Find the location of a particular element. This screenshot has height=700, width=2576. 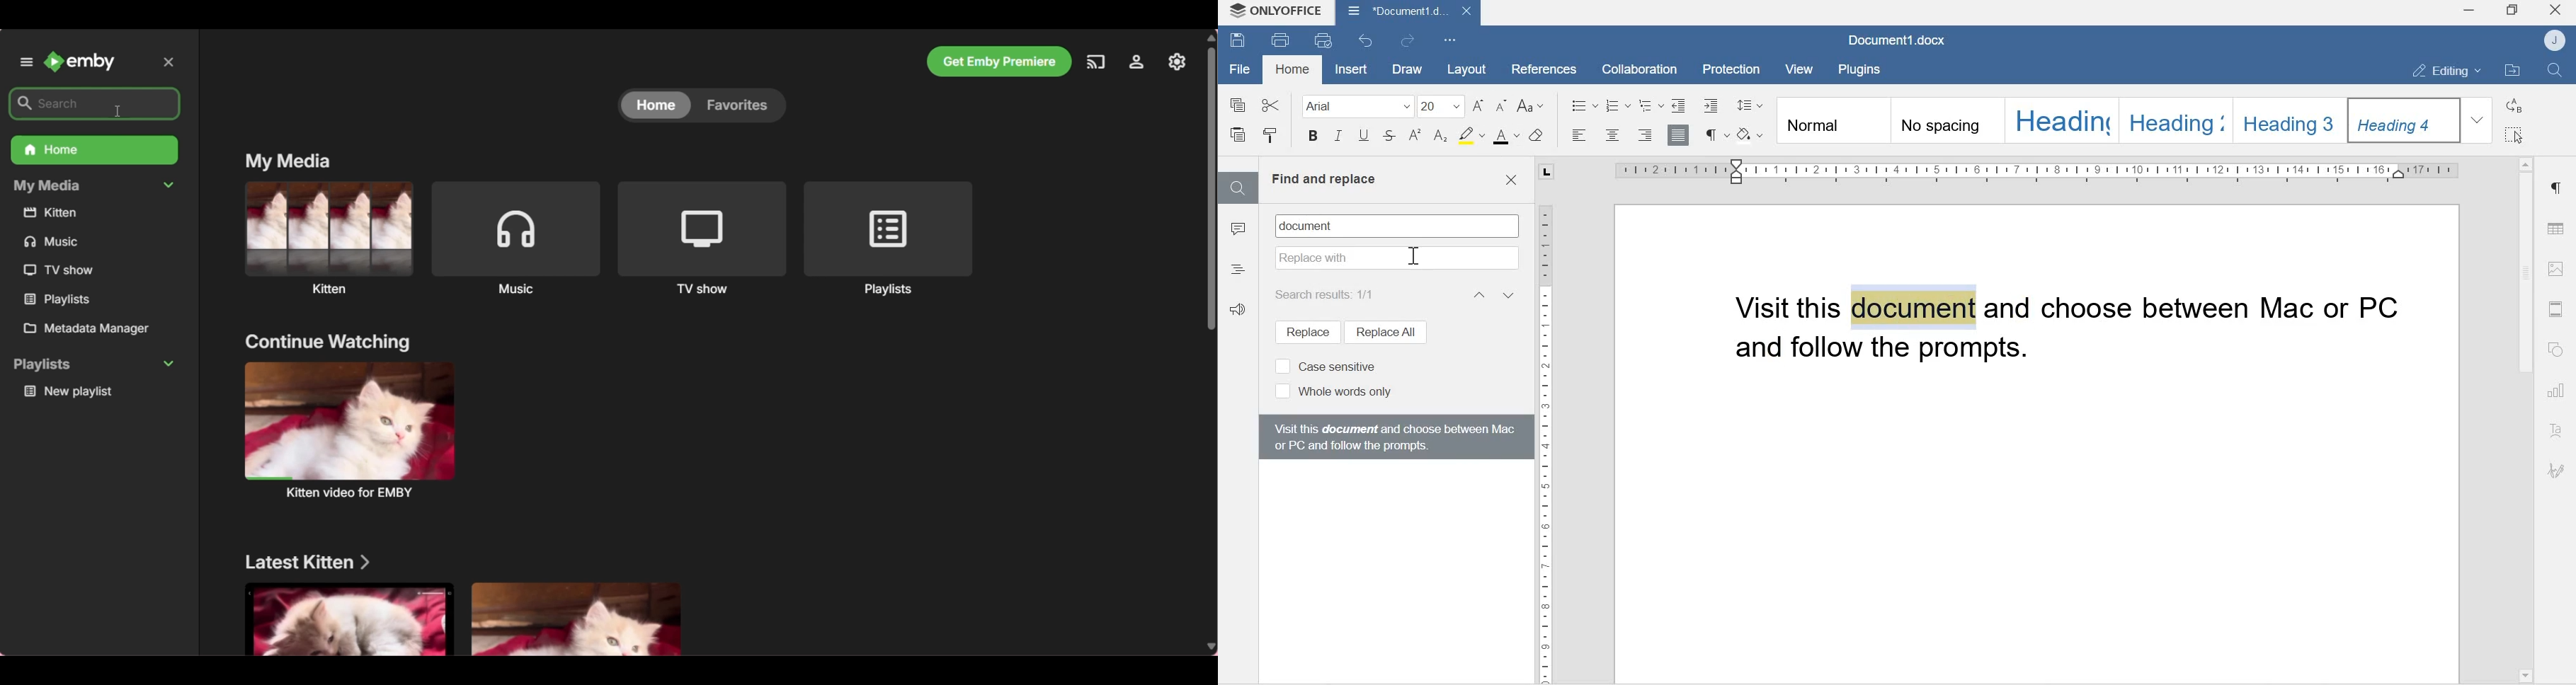

Table is located at coordinates (2556, 225).